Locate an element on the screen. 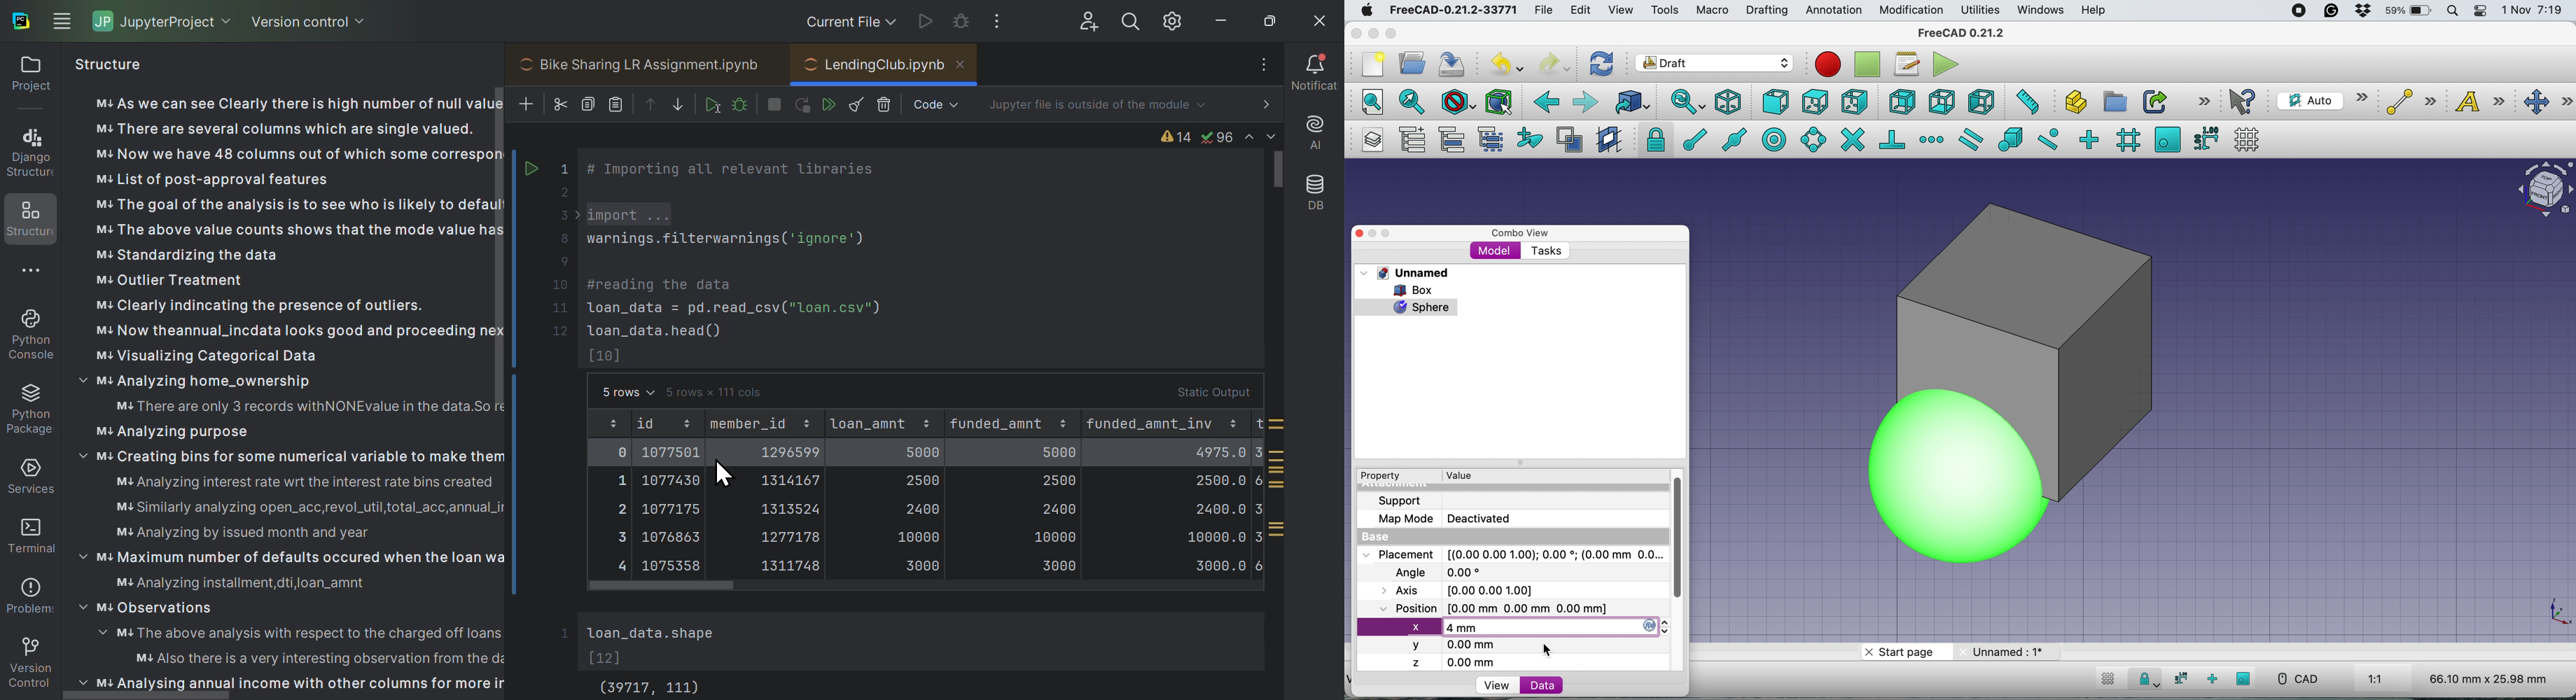 This screenshot has height=700, width=2576. new x axis value is located at coordinates (1462, 629).